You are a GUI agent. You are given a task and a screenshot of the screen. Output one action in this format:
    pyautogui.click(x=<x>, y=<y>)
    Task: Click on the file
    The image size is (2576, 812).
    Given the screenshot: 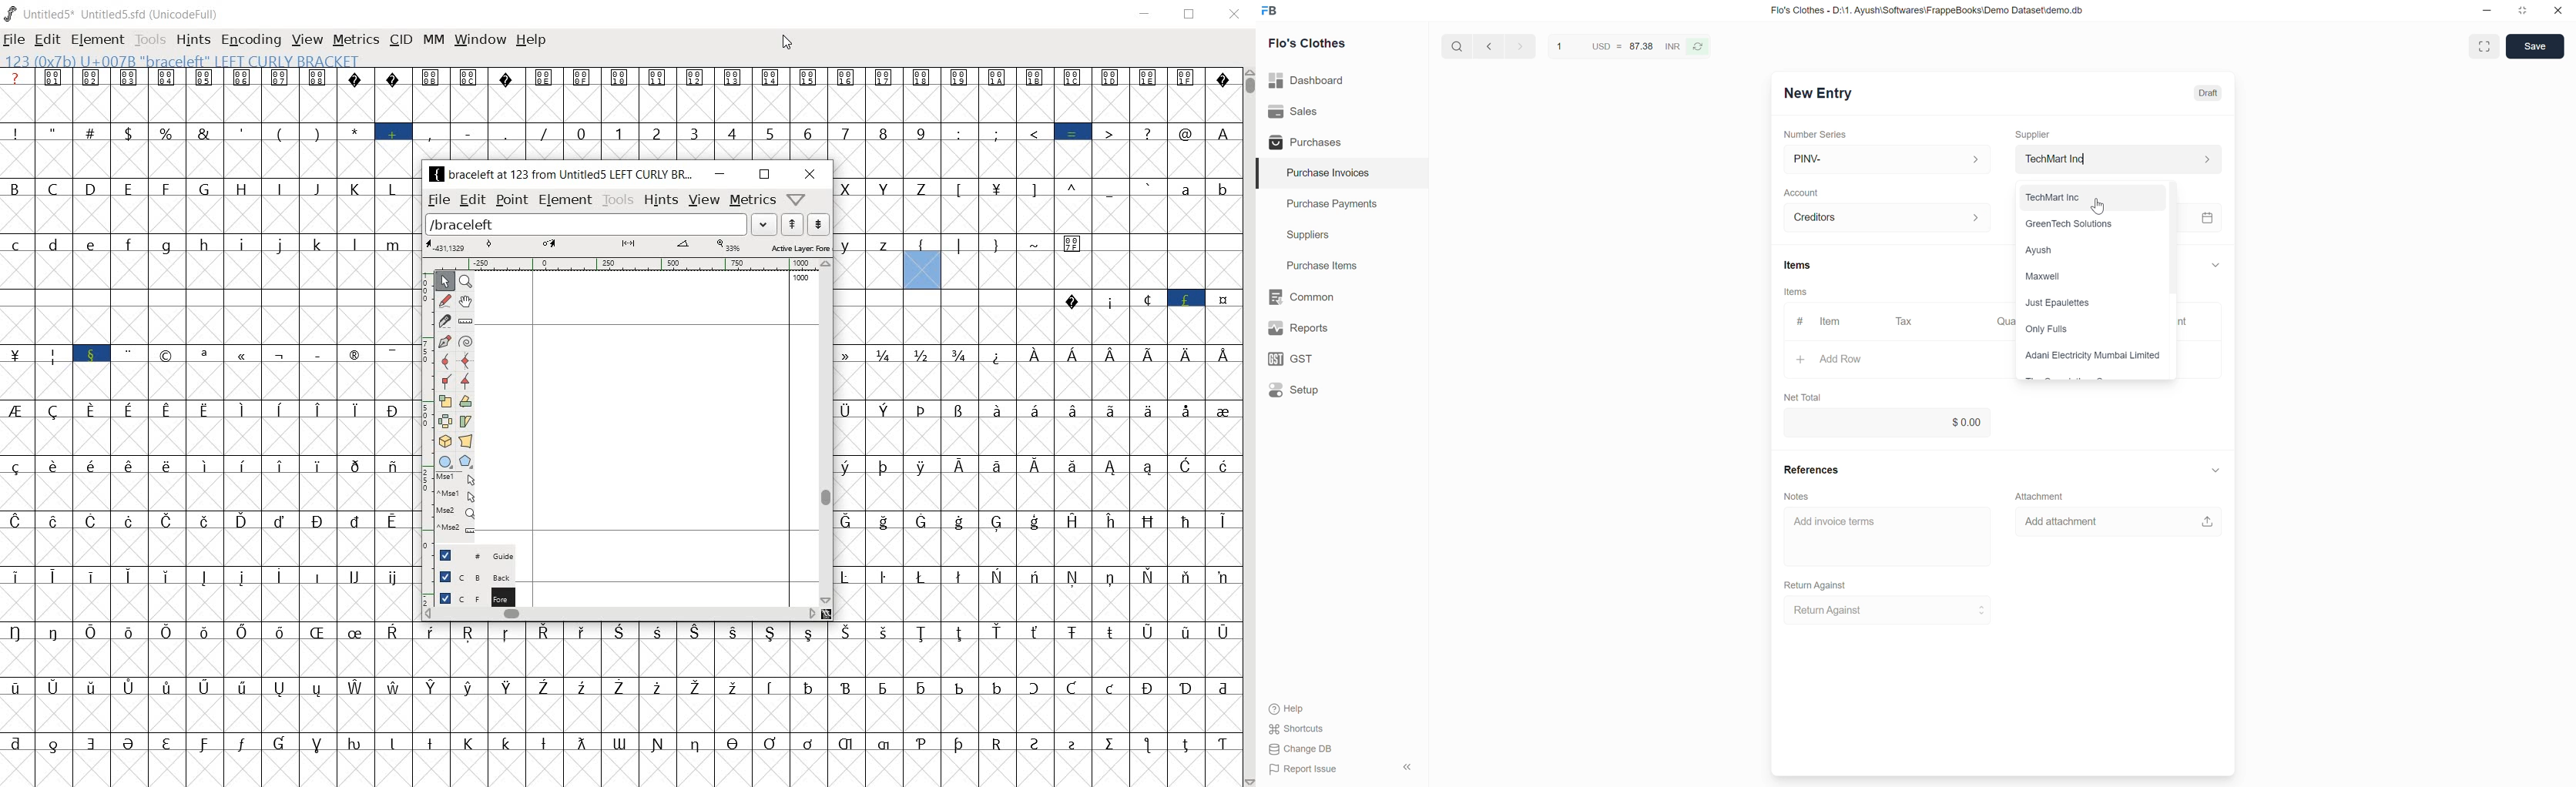 What is the action you would take?
    pyautogui.click(x=440, y=199)
    